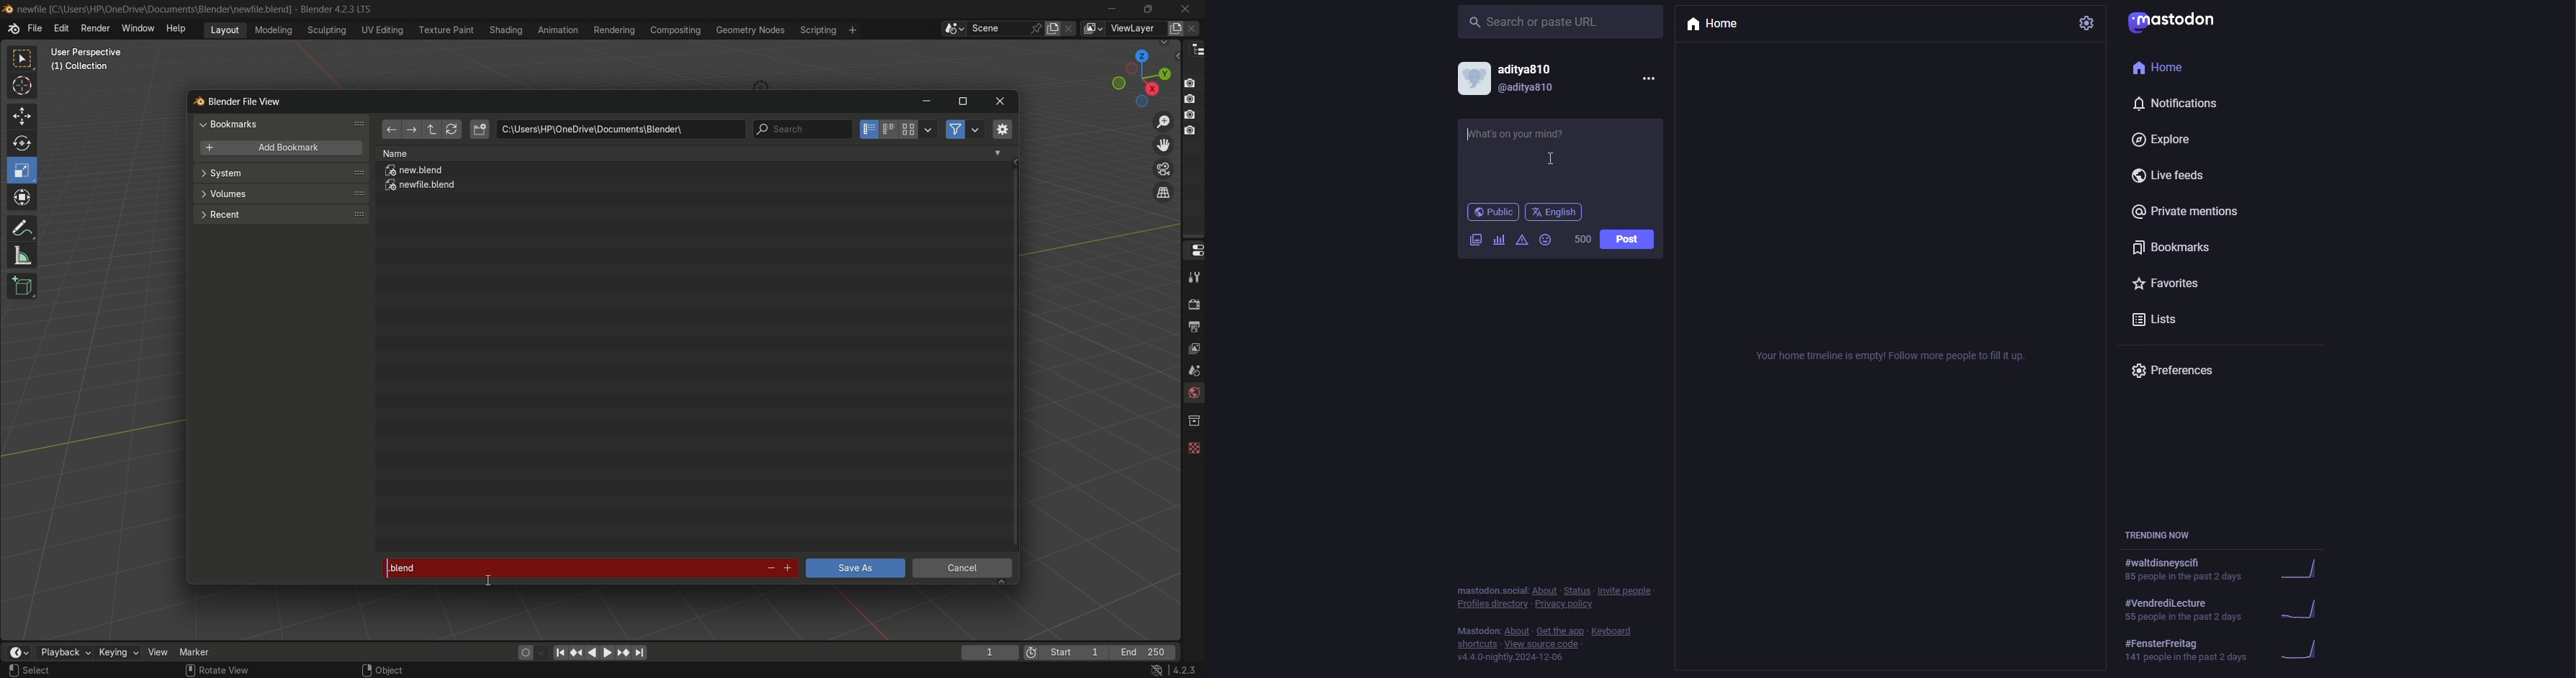  I want to click on display settings, so click(929, 128).